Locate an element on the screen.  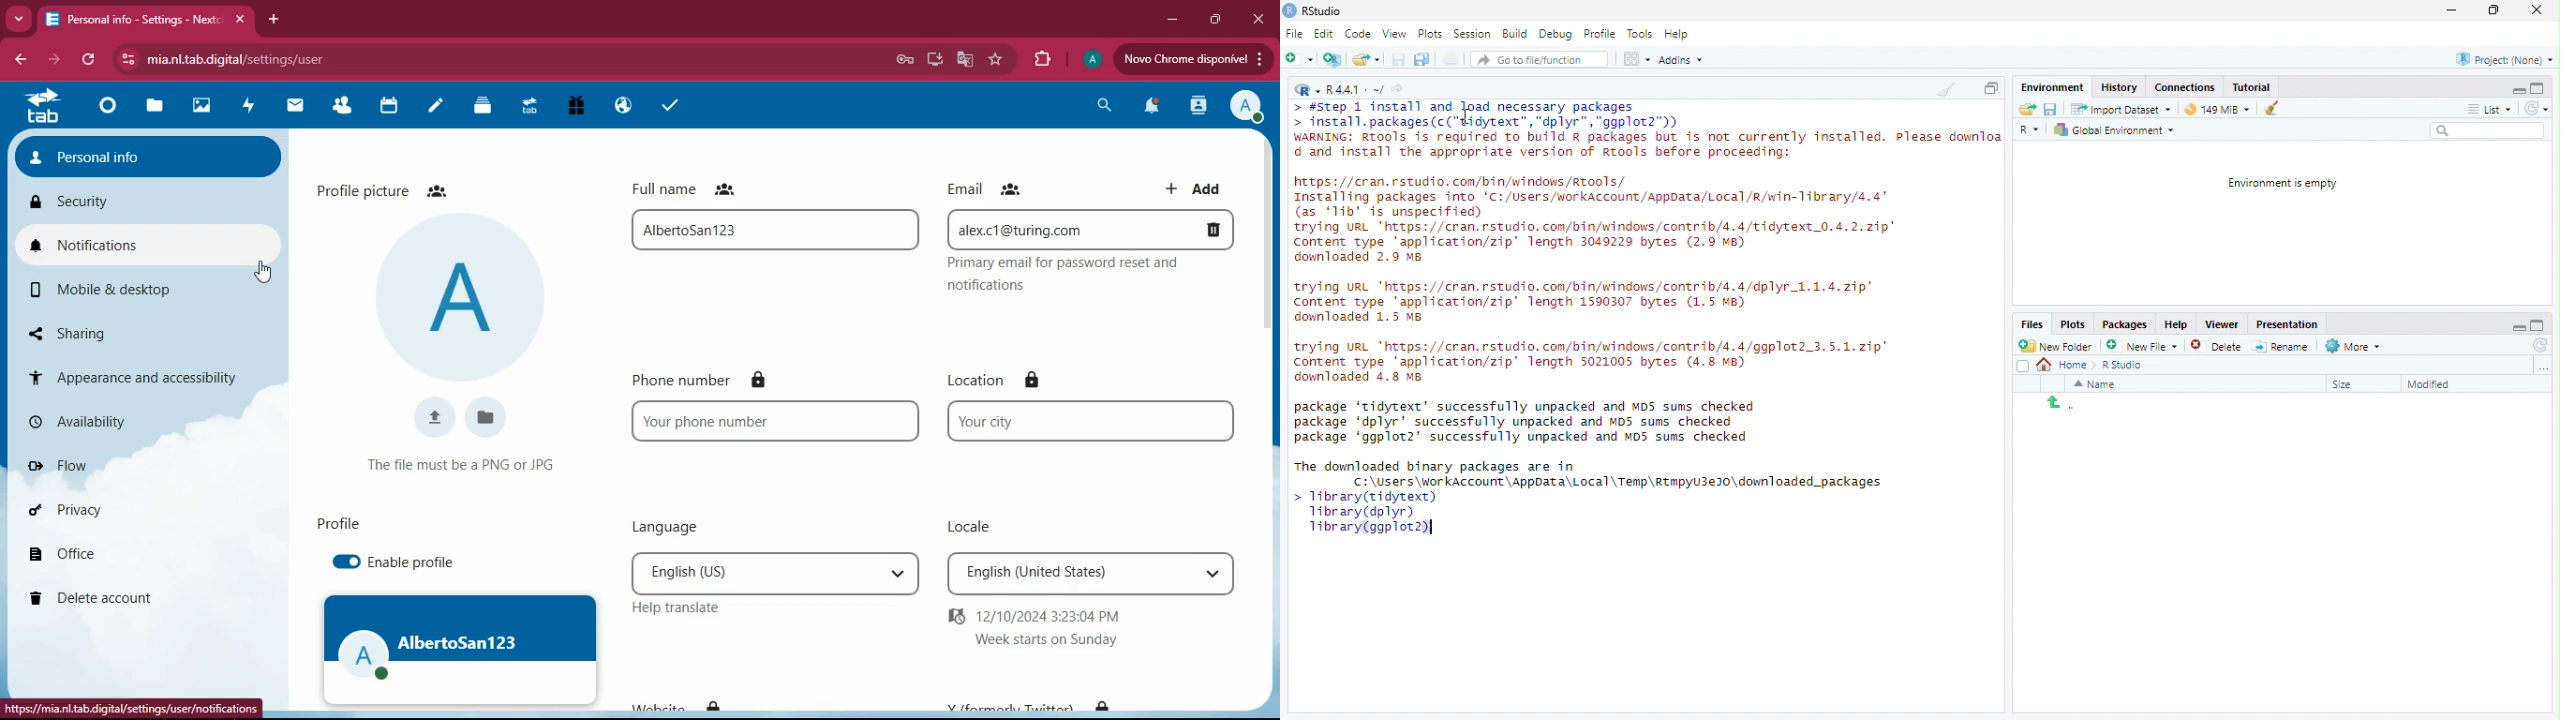
Maximize is located at coordinates (2537, 88).